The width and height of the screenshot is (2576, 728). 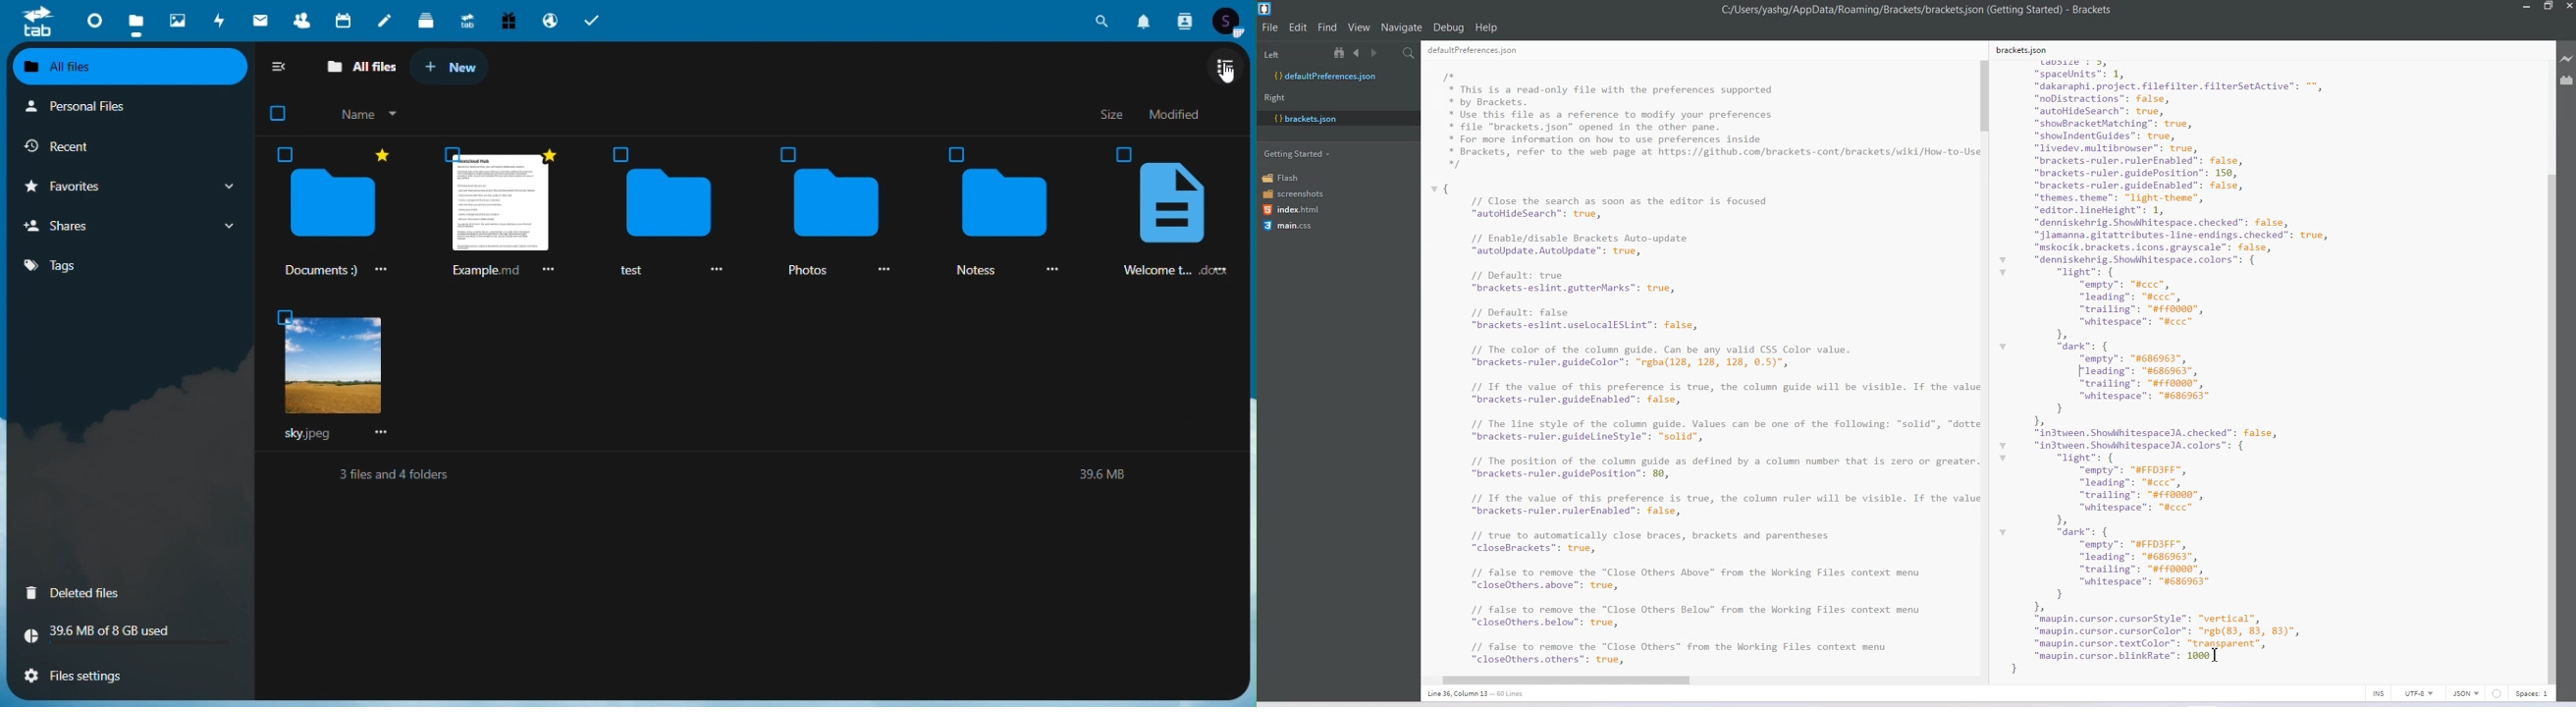 I want to click on upgrade, so click(x=463, y=21).